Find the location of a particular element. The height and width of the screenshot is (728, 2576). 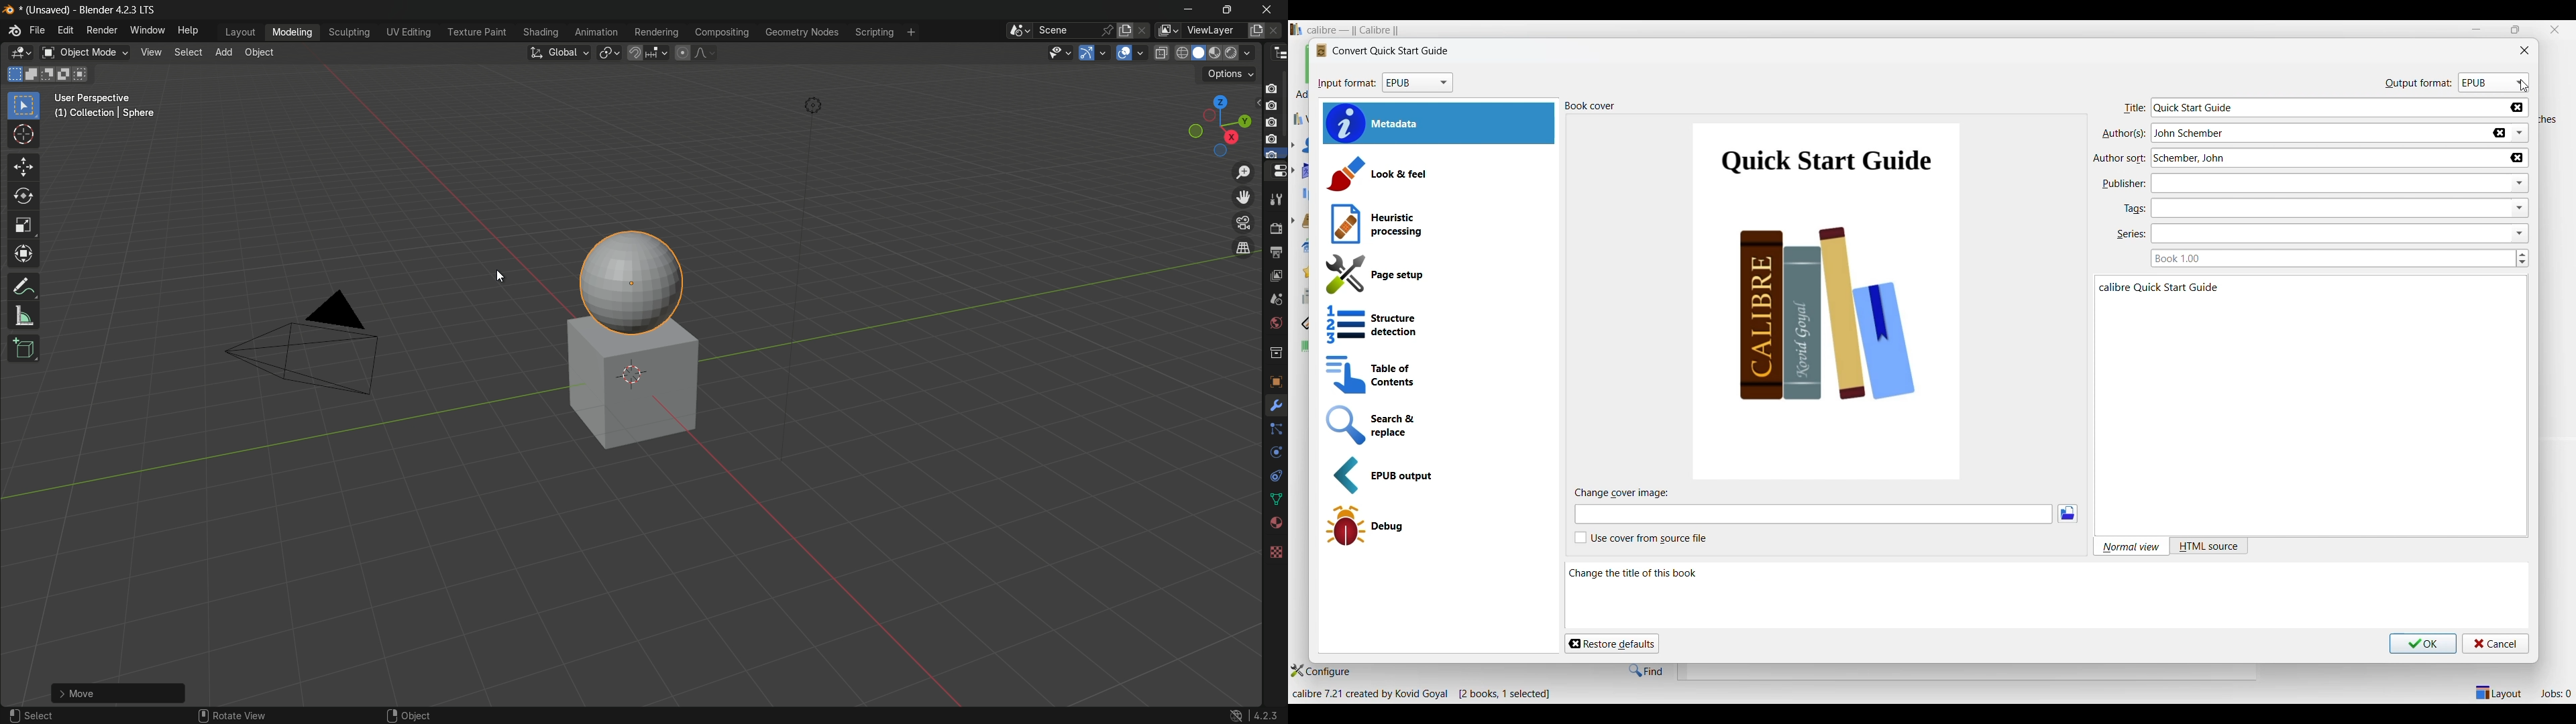

world is located at coordinates (1276, 323).